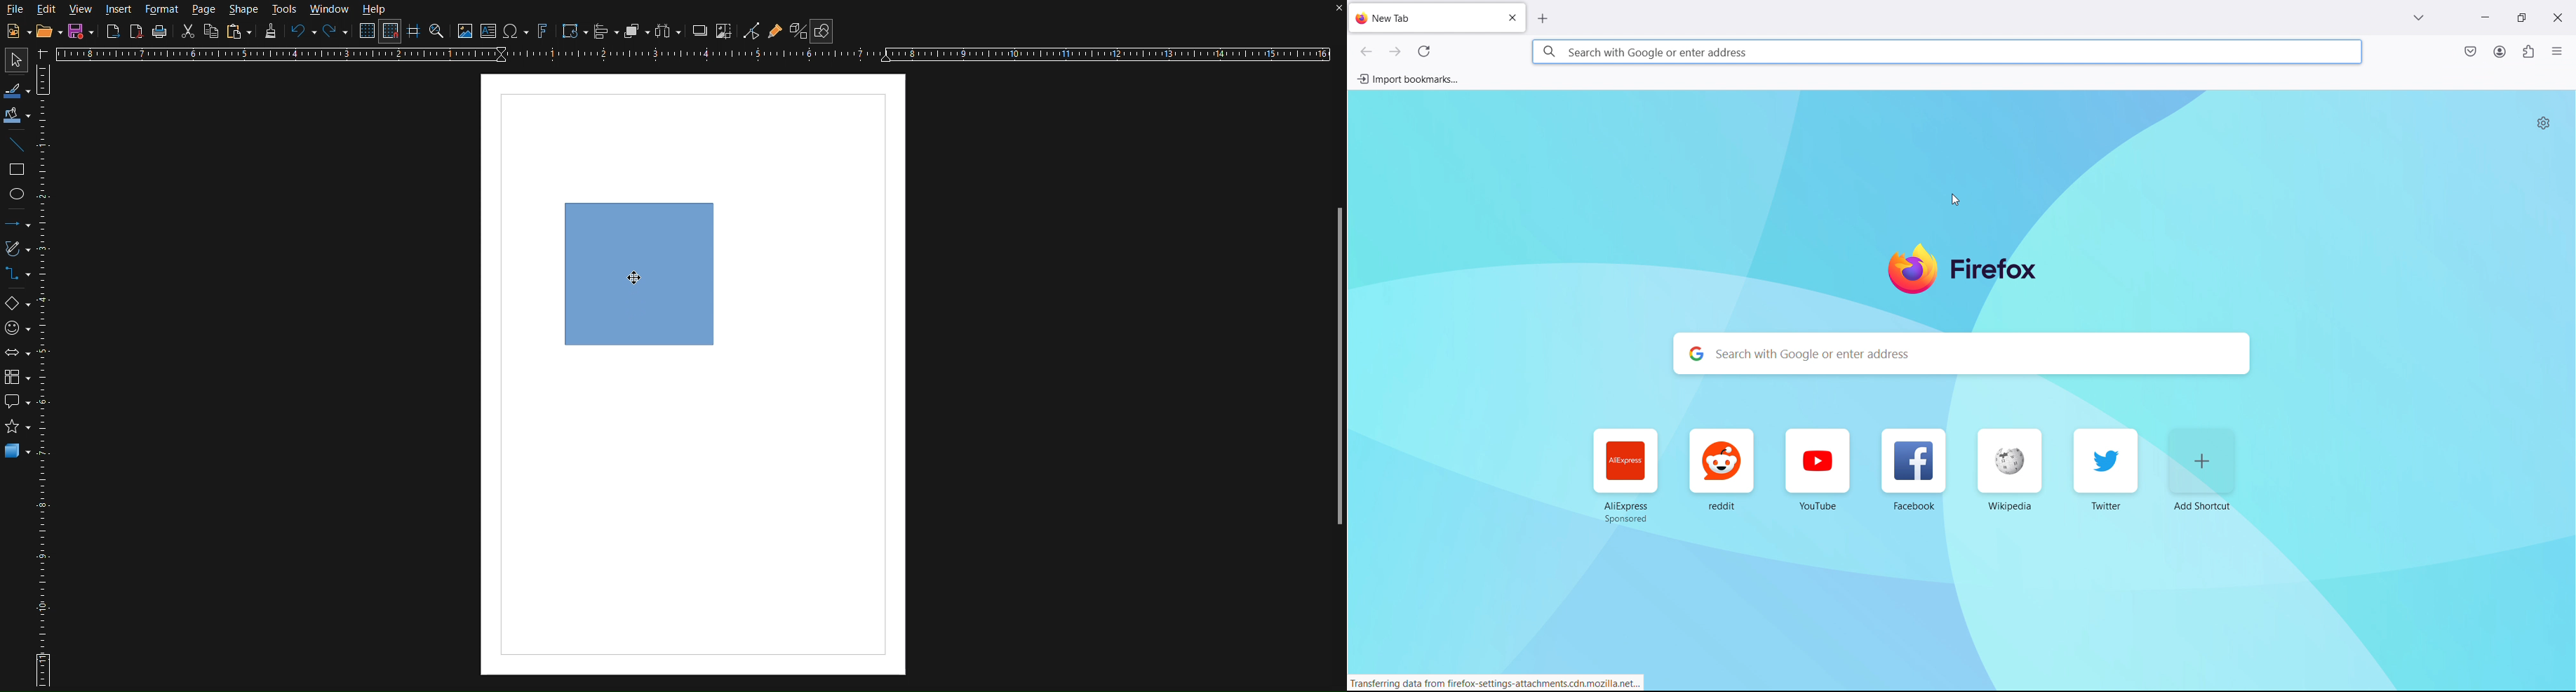 The image size is (2576, 700). What do you see at coordinates (1366, 51) in the screenshot?
I see `go back one page, right click or pull down to show history` at bounding box center [1366, 51].